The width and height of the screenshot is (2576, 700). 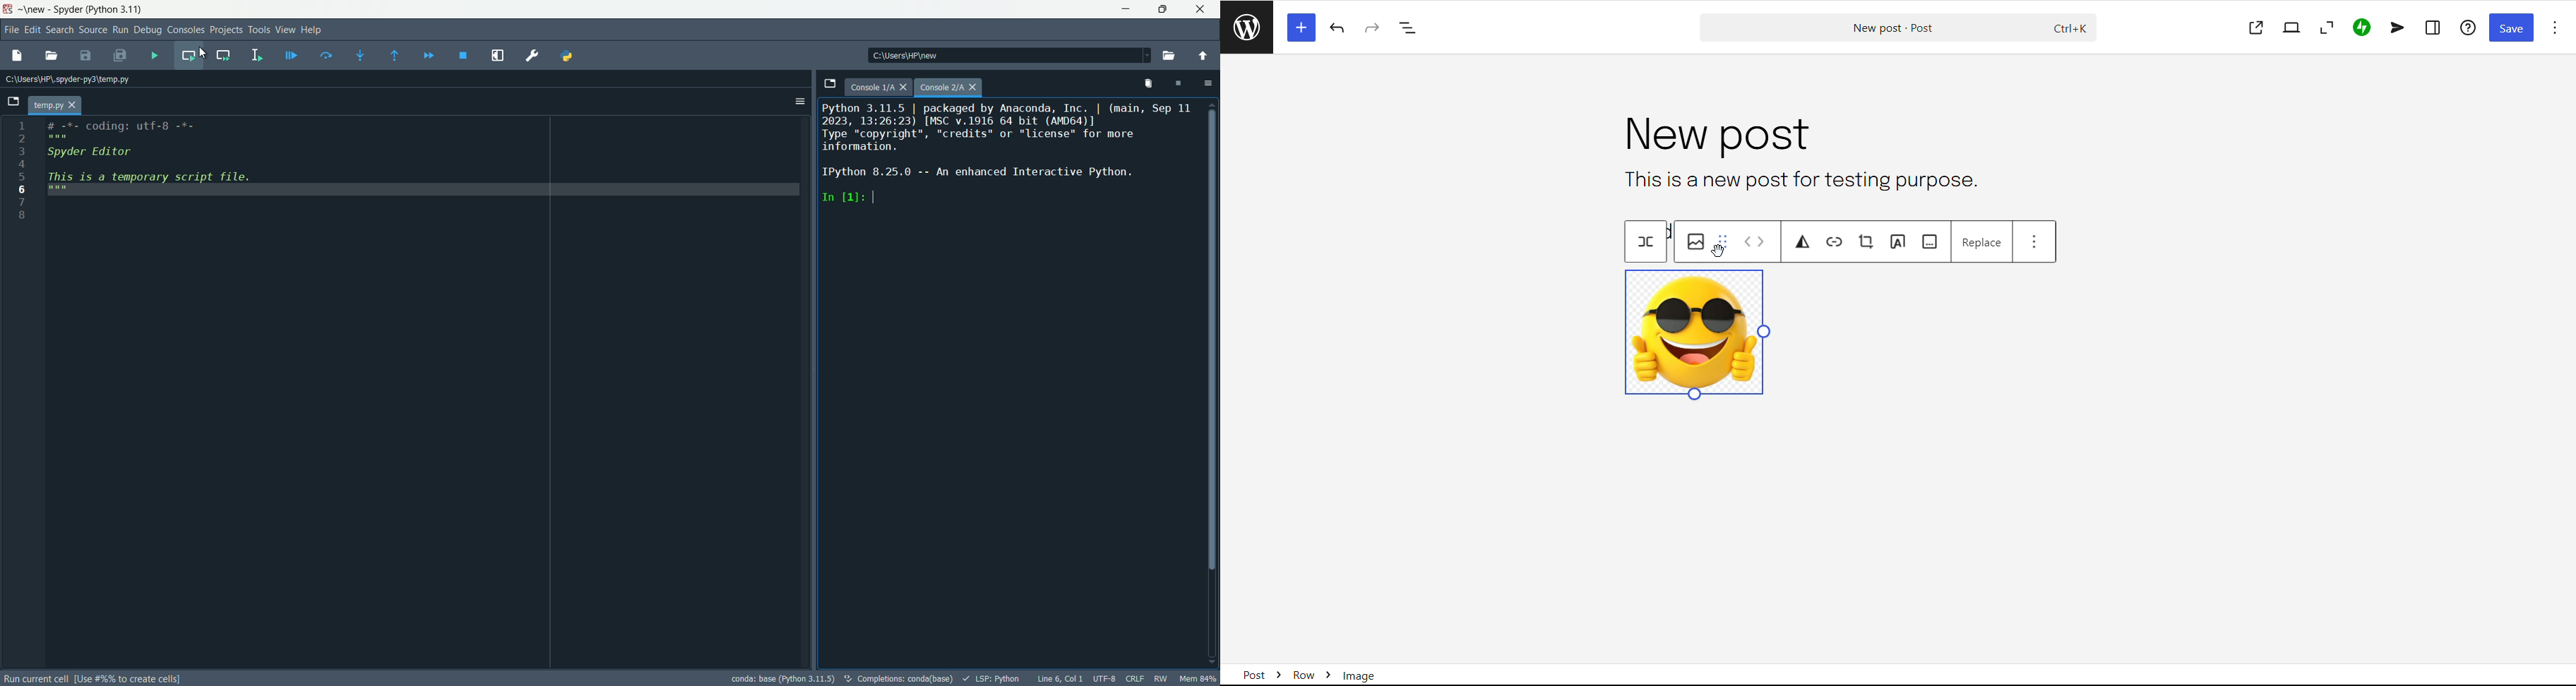 I want to click on close, so click(x=1201, y=10).